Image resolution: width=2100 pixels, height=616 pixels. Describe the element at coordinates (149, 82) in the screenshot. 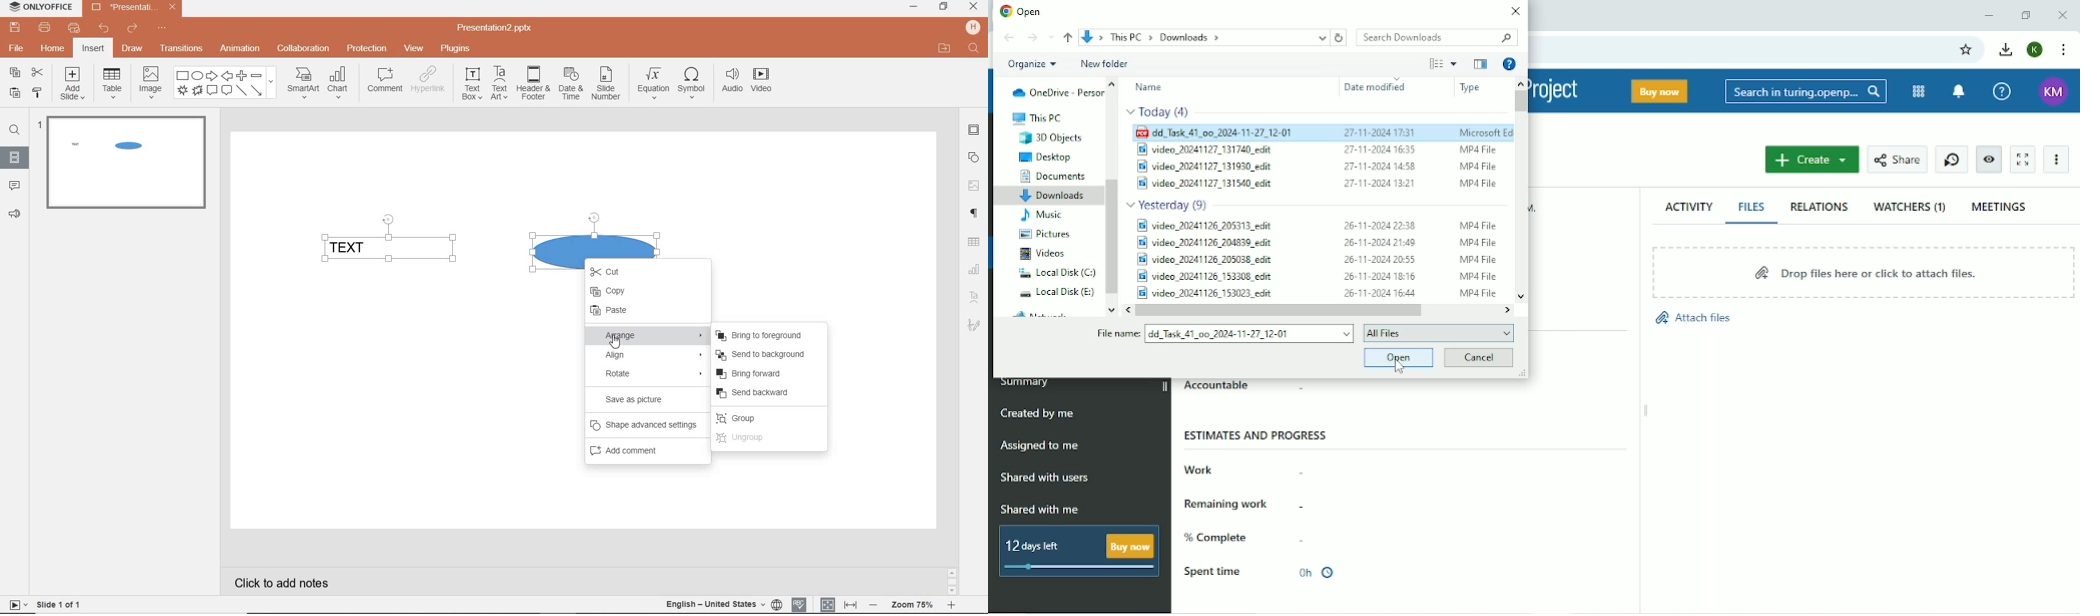

I see `image` at that location.